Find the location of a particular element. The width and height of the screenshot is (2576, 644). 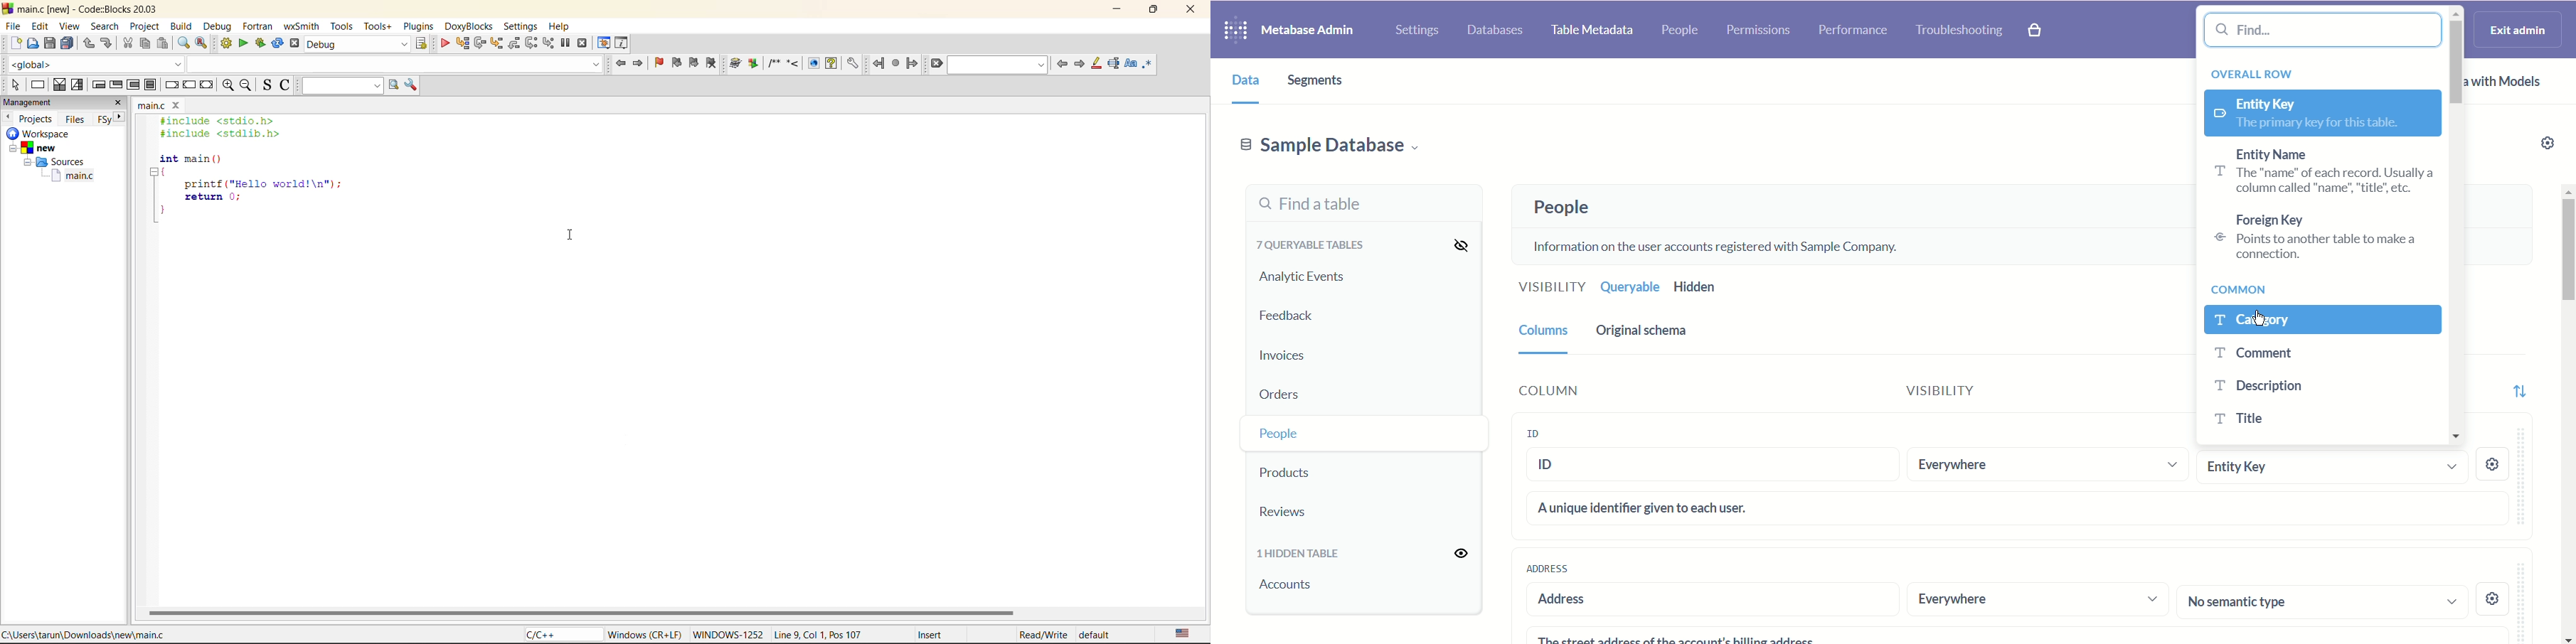

#include <stdio.h>

#include <stdlib.h>

int main ()

{
printf ("Hello world!\n");
return 0;

} is located at coordinates (253, 172).